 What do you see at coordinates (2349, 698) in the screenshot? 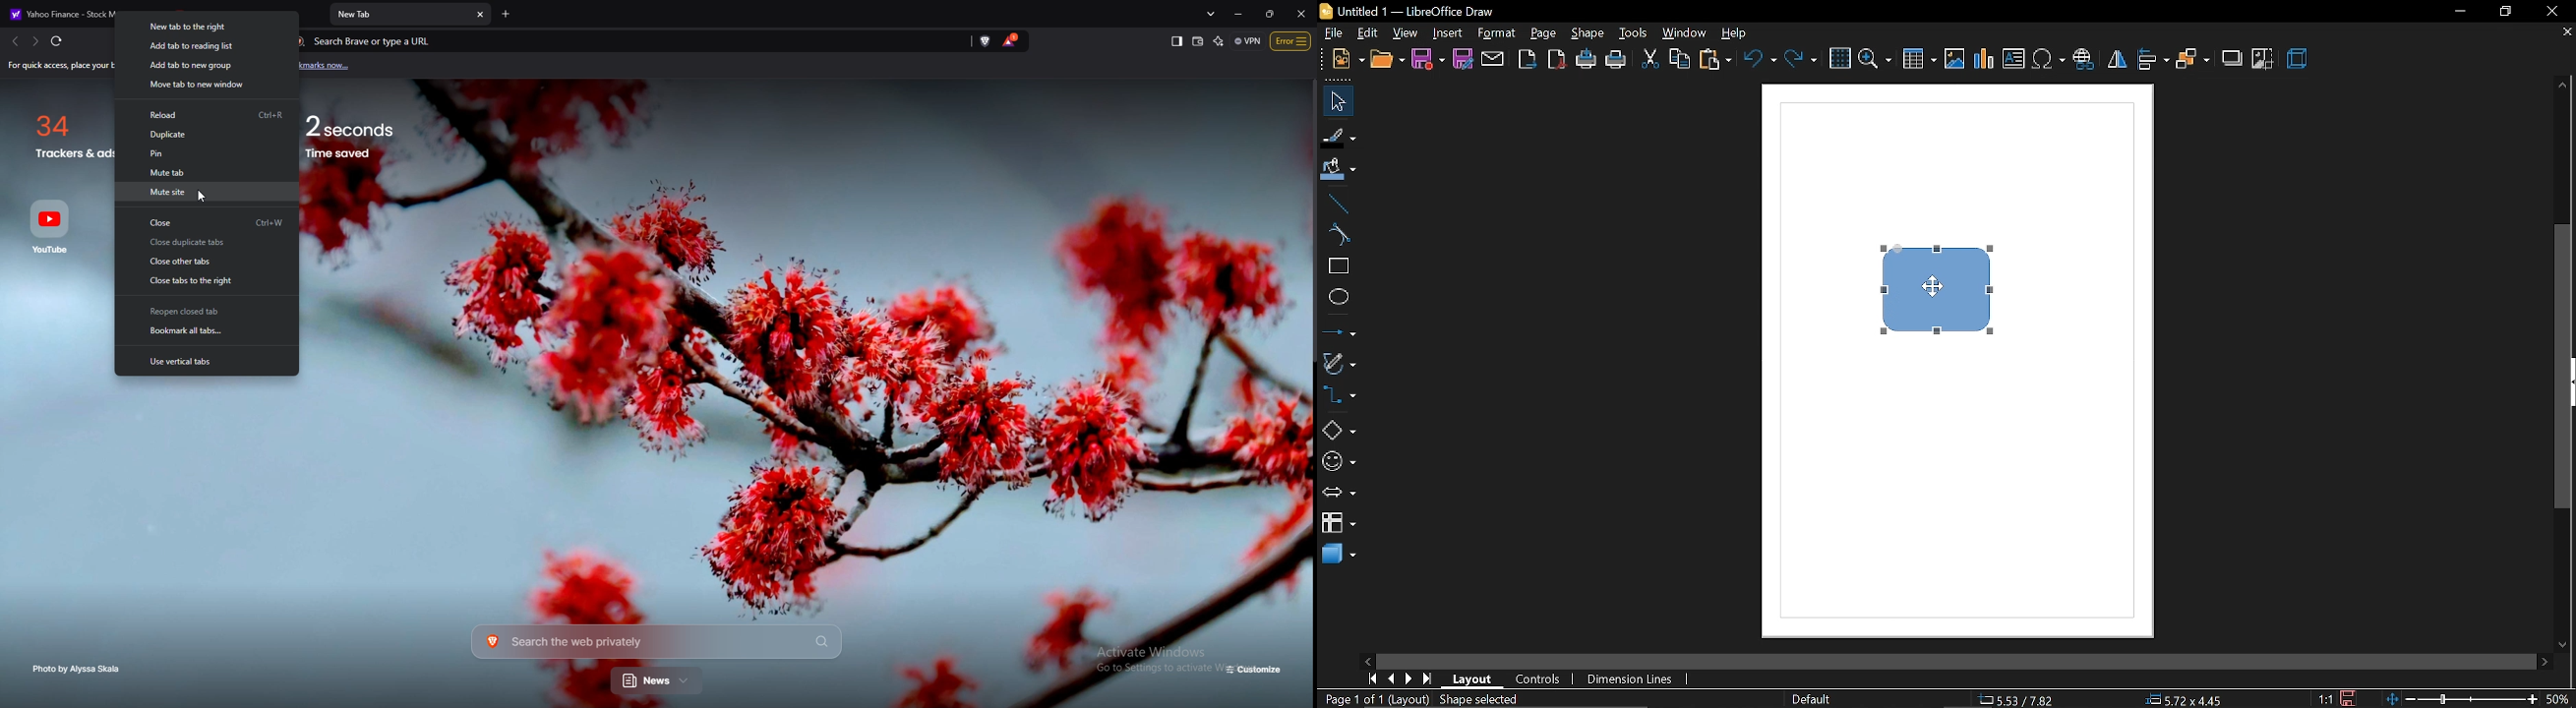
I see `save` at bounding box center [2349, 698].